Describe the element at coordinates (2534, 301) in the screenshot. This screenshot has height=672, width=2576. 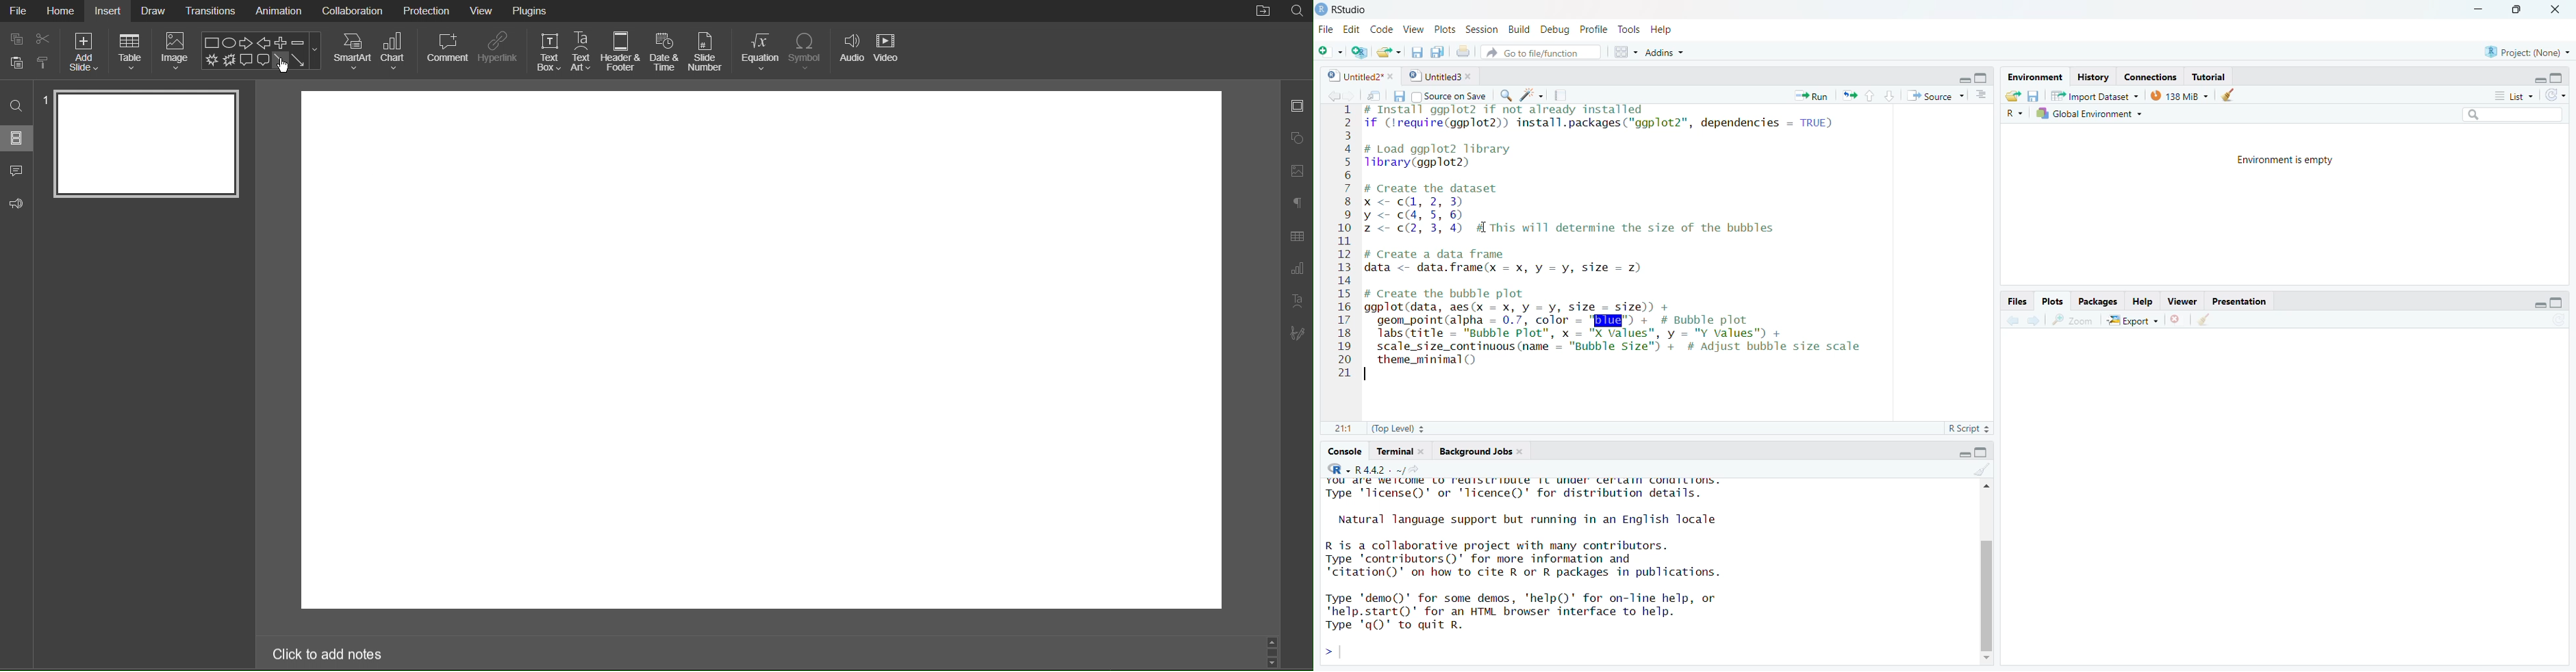
I see `maximize/minimize` at that location.